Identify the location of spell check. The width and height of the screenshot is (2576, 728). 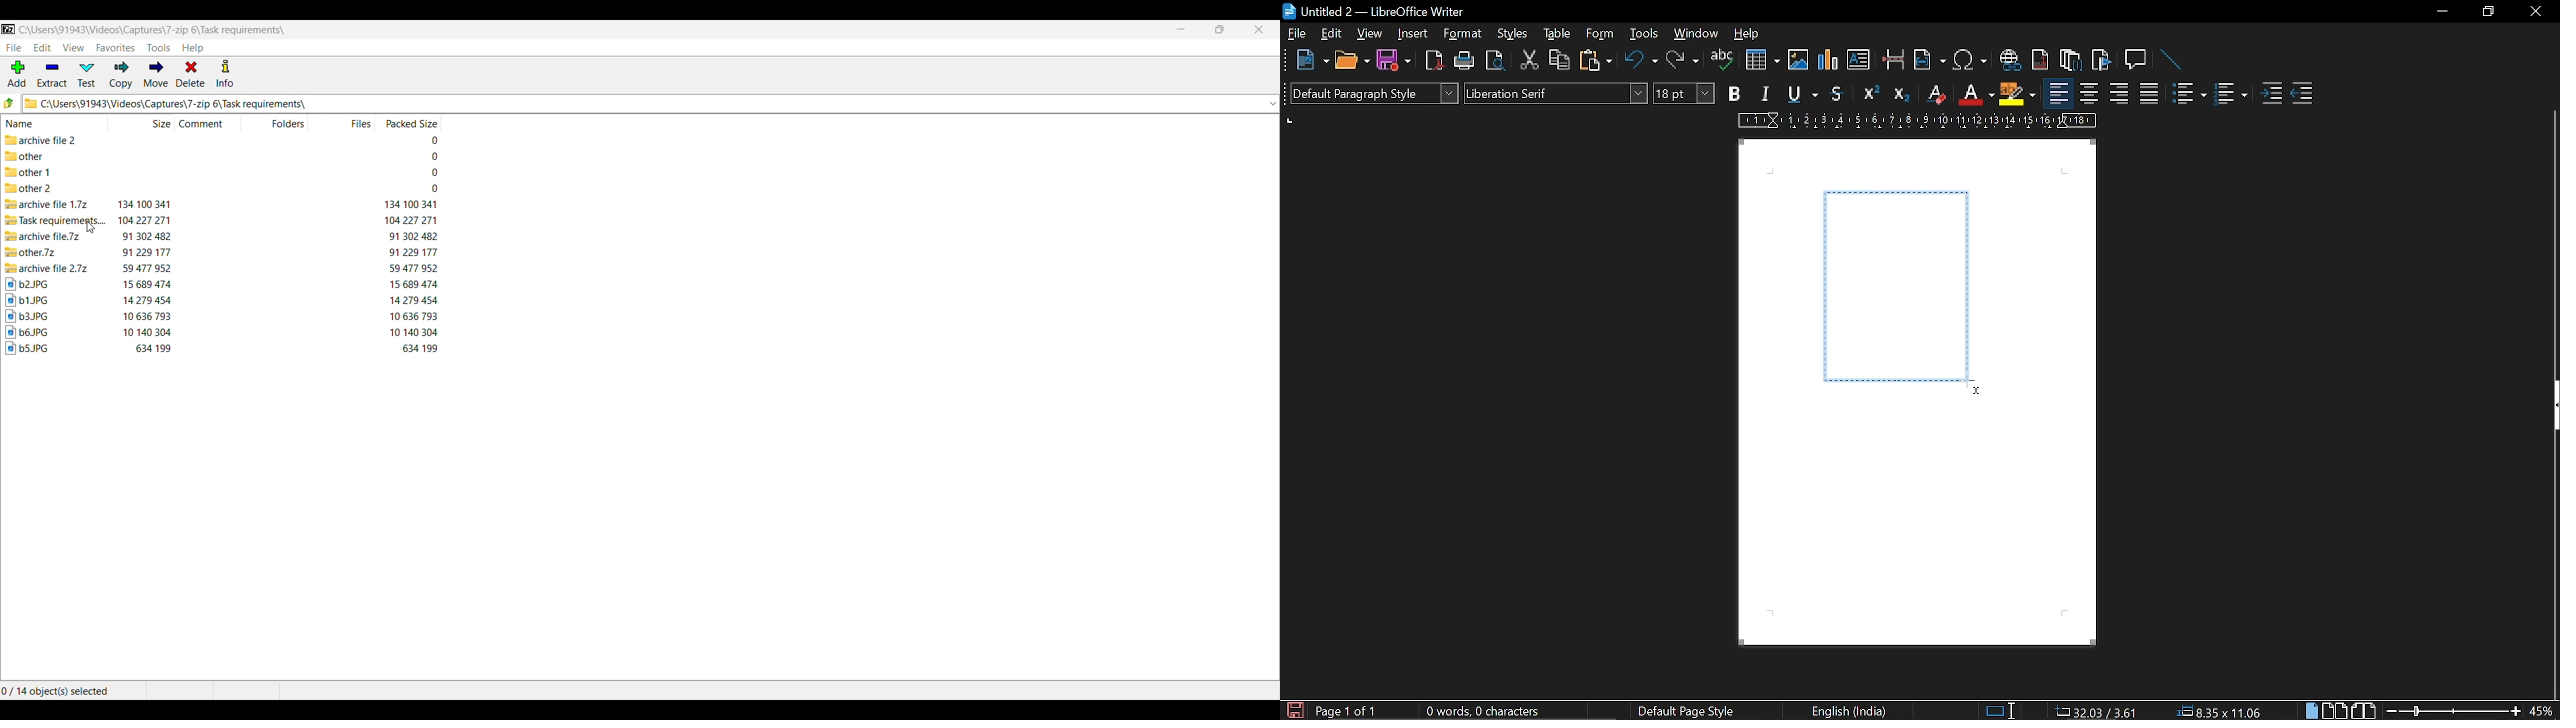
(1721, 62).